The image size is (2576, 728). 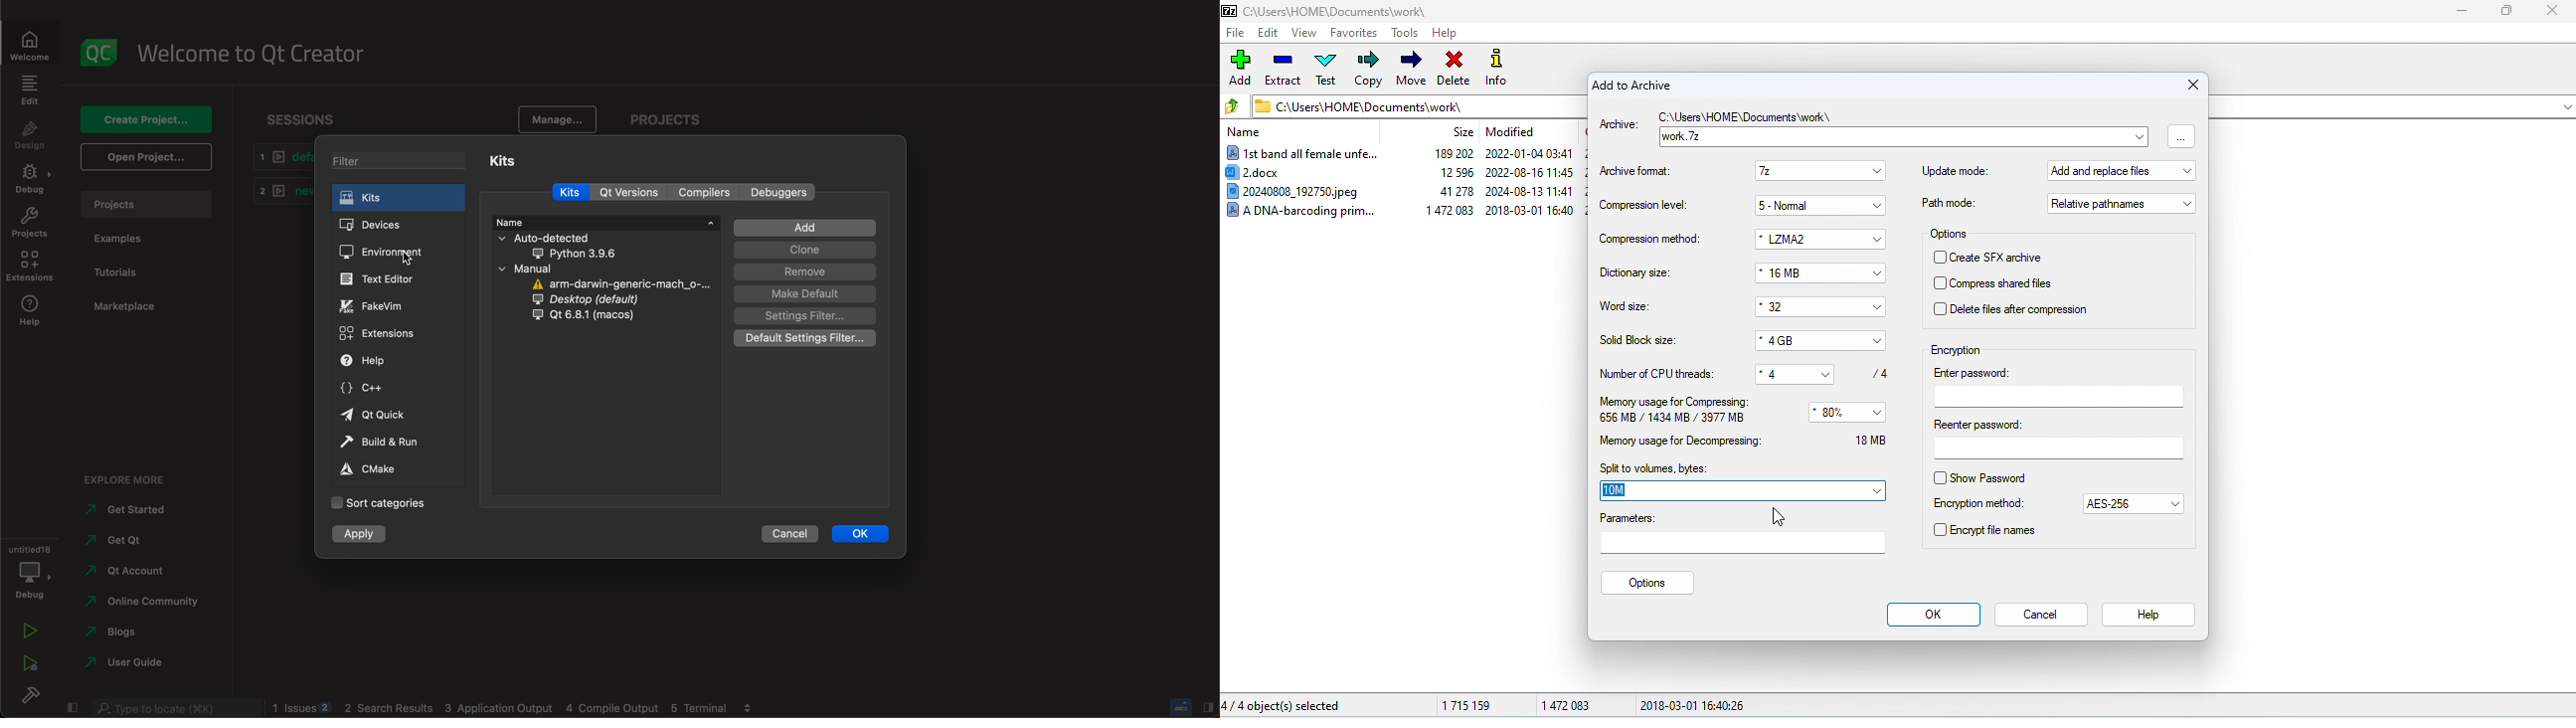 What do you see at coordinates (2182, 135) in the screenshot?
I see `browse file and folders` at bounding box center [2182, 135].